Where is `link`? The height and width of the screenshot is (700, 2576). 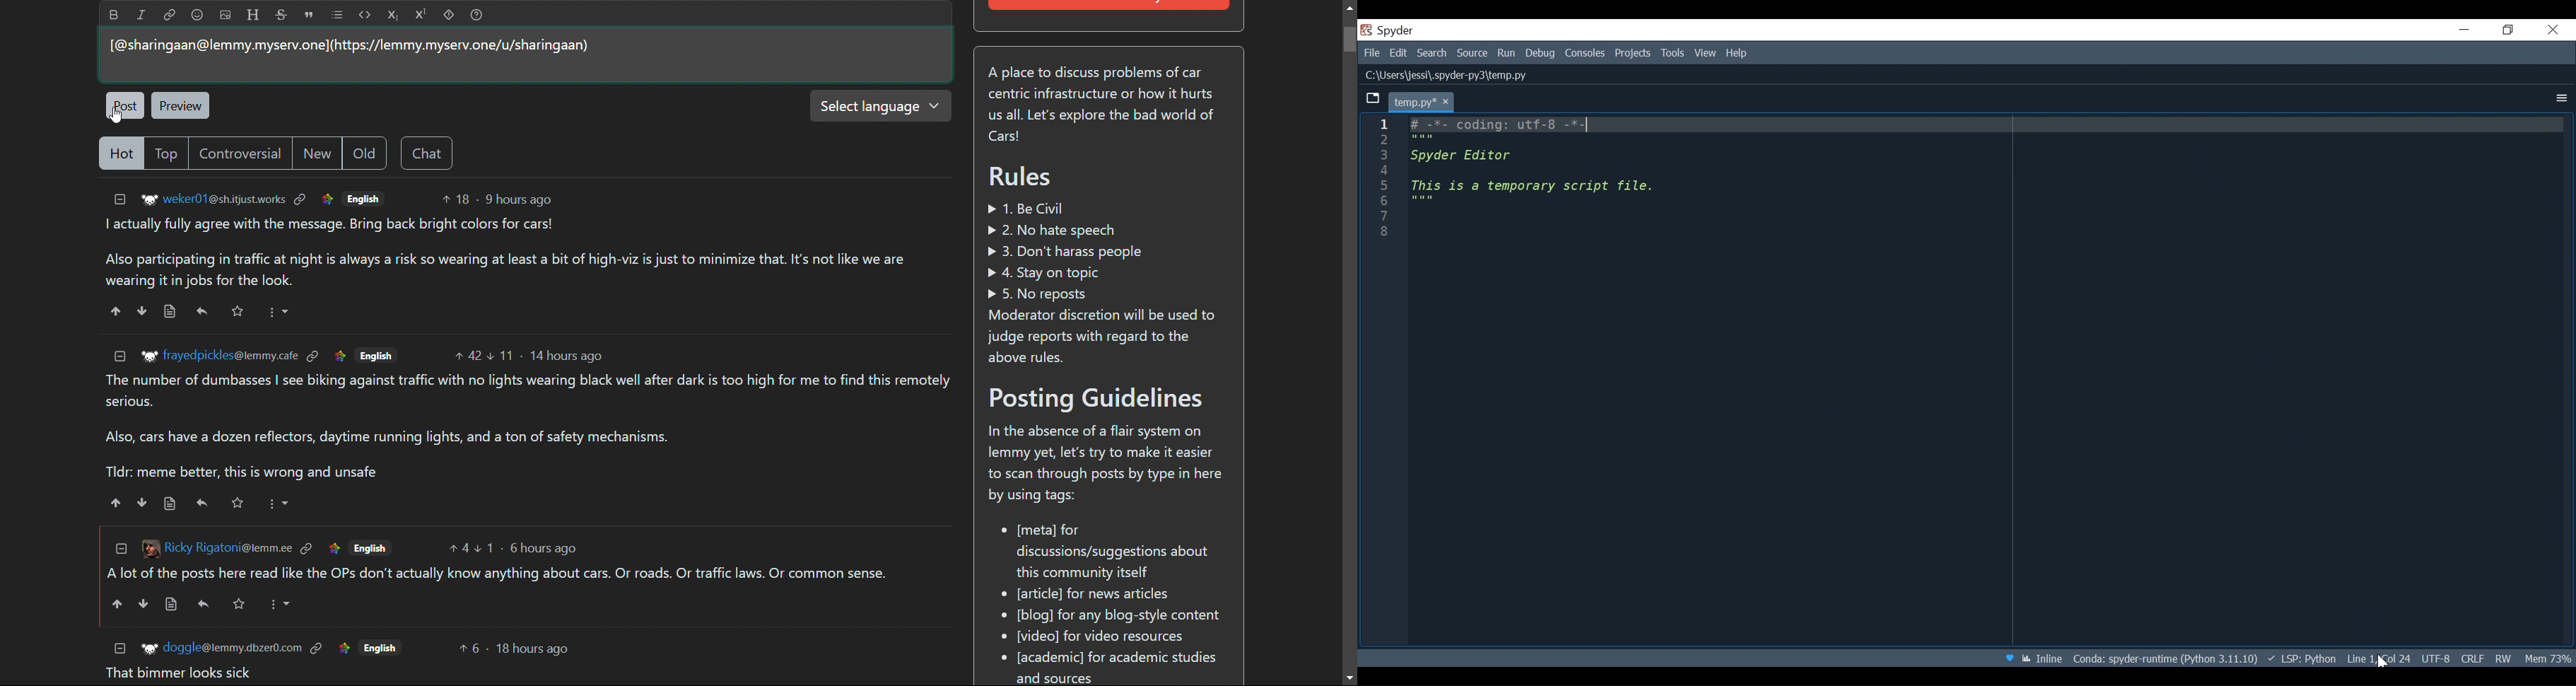
link is located at coordinates (334, 547).